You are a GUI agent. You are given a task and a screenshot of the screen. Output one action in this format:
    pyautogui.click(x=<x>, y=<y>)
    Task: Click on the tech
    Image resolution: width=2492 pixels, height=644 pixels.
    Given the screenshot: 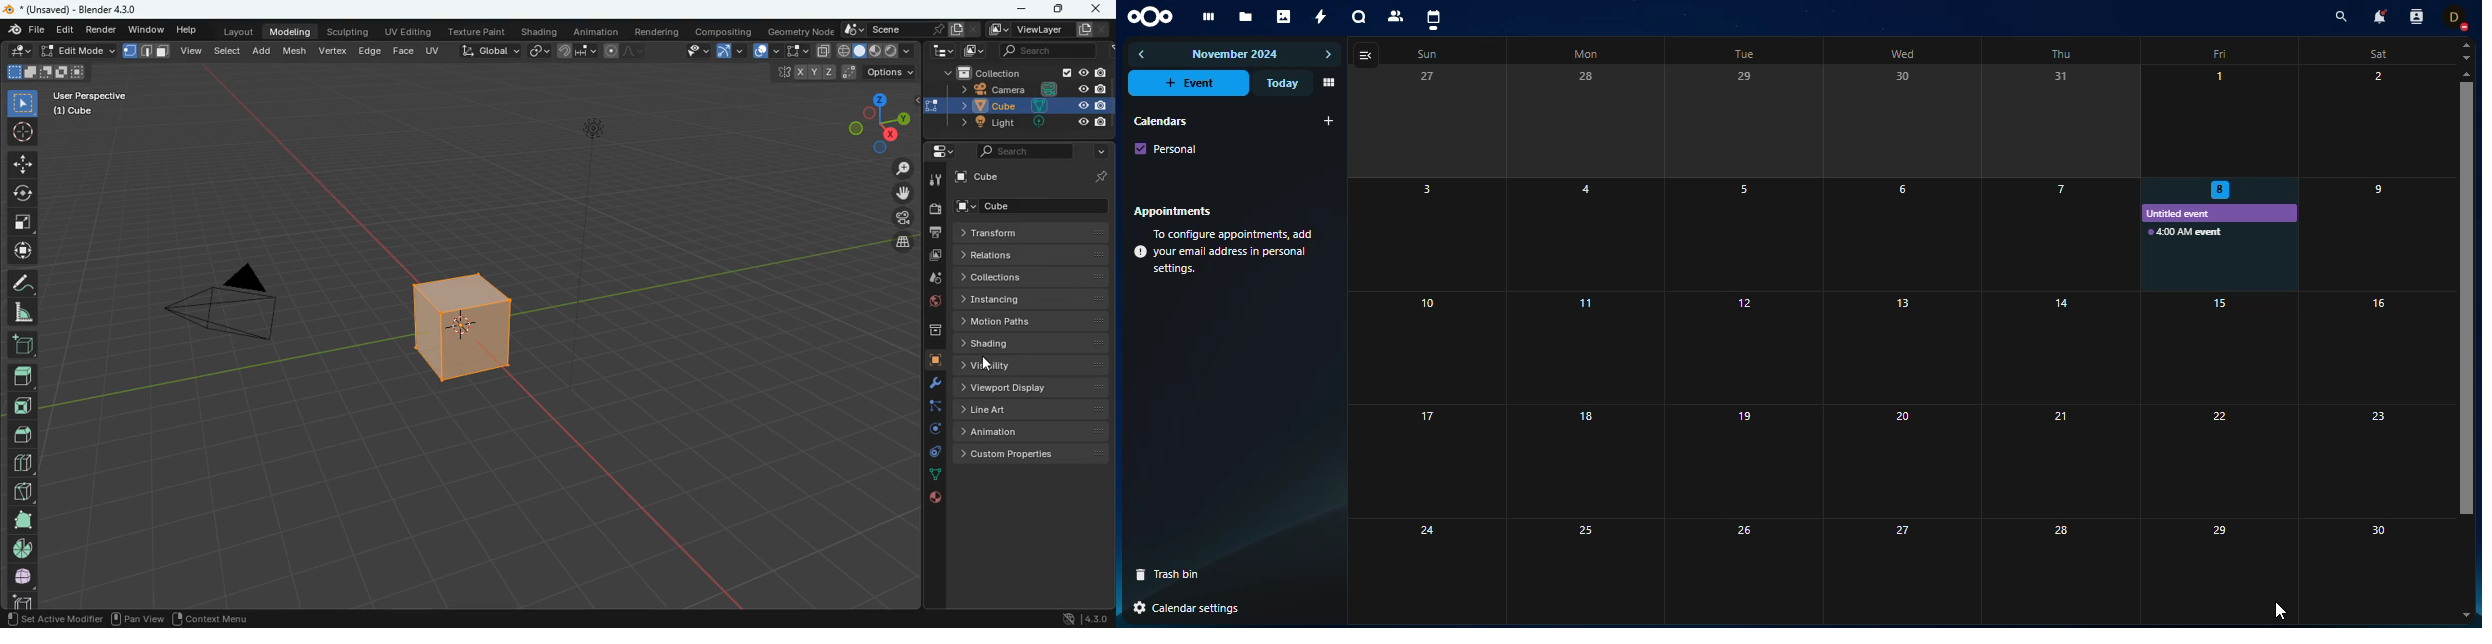 What is the action you would take?
    pyautogui.click(x=943, y=51)
    